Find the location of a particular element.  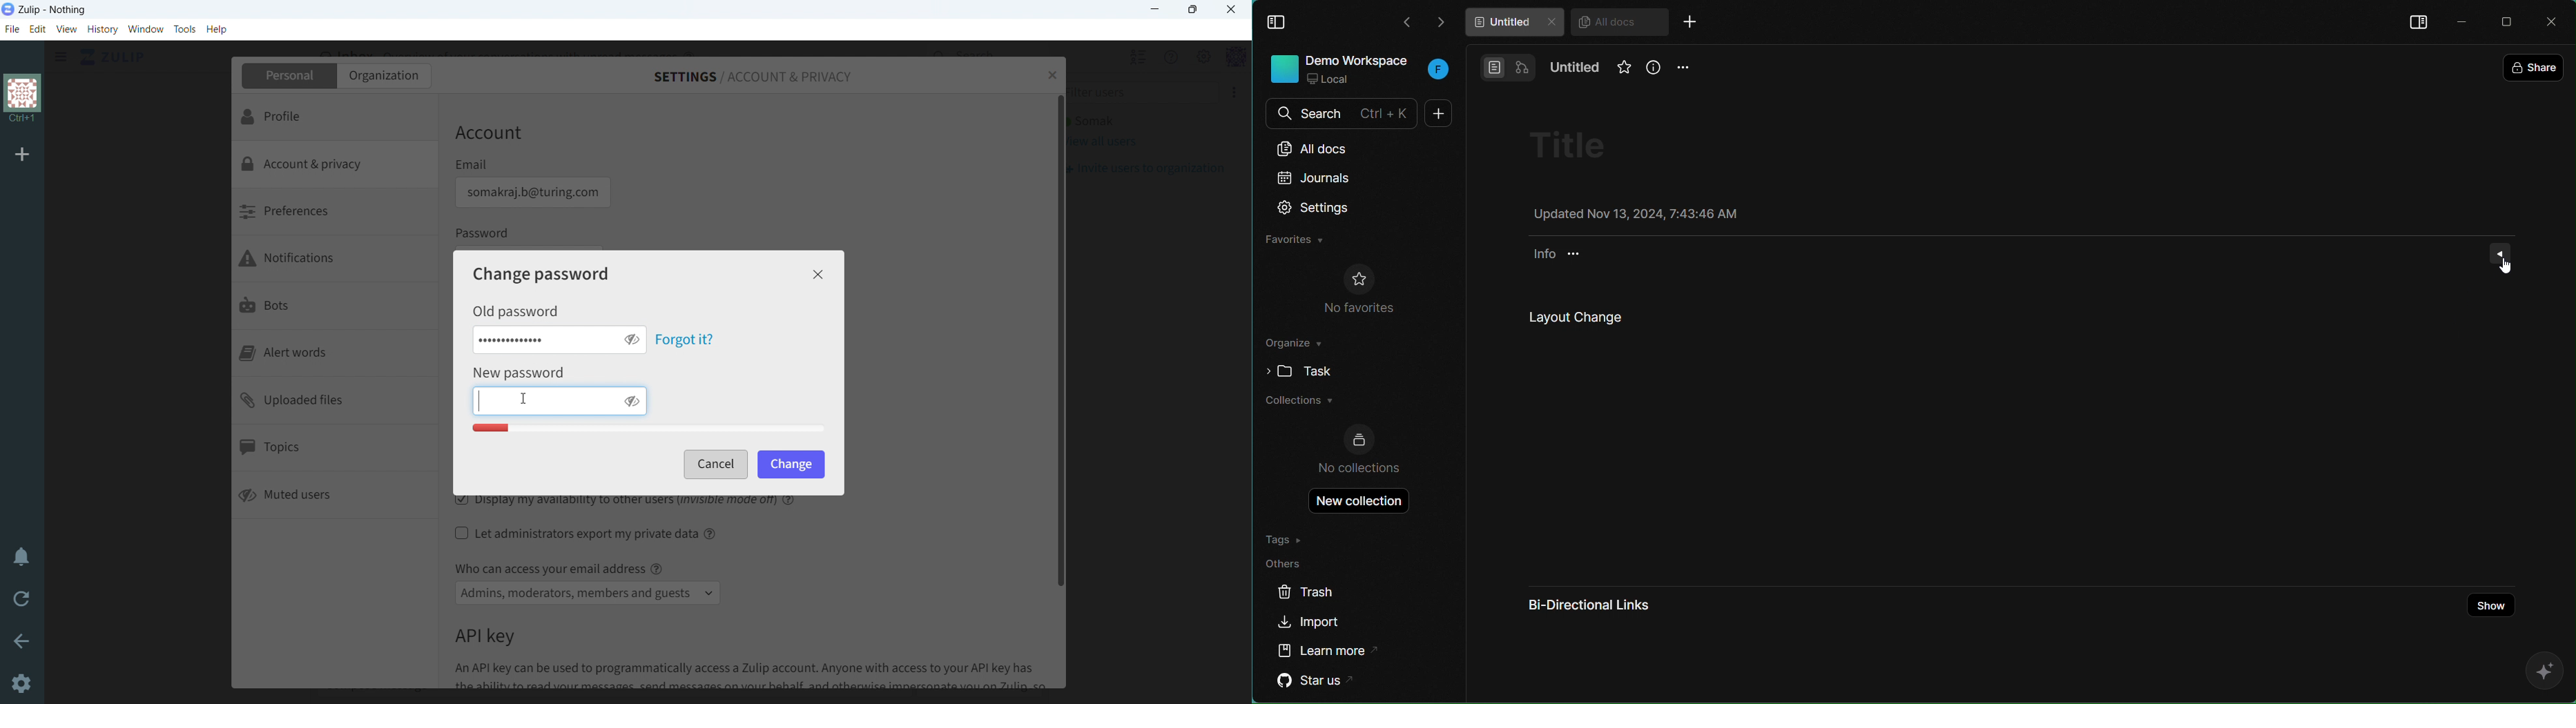

settings is located at coordinates (1315, 208).